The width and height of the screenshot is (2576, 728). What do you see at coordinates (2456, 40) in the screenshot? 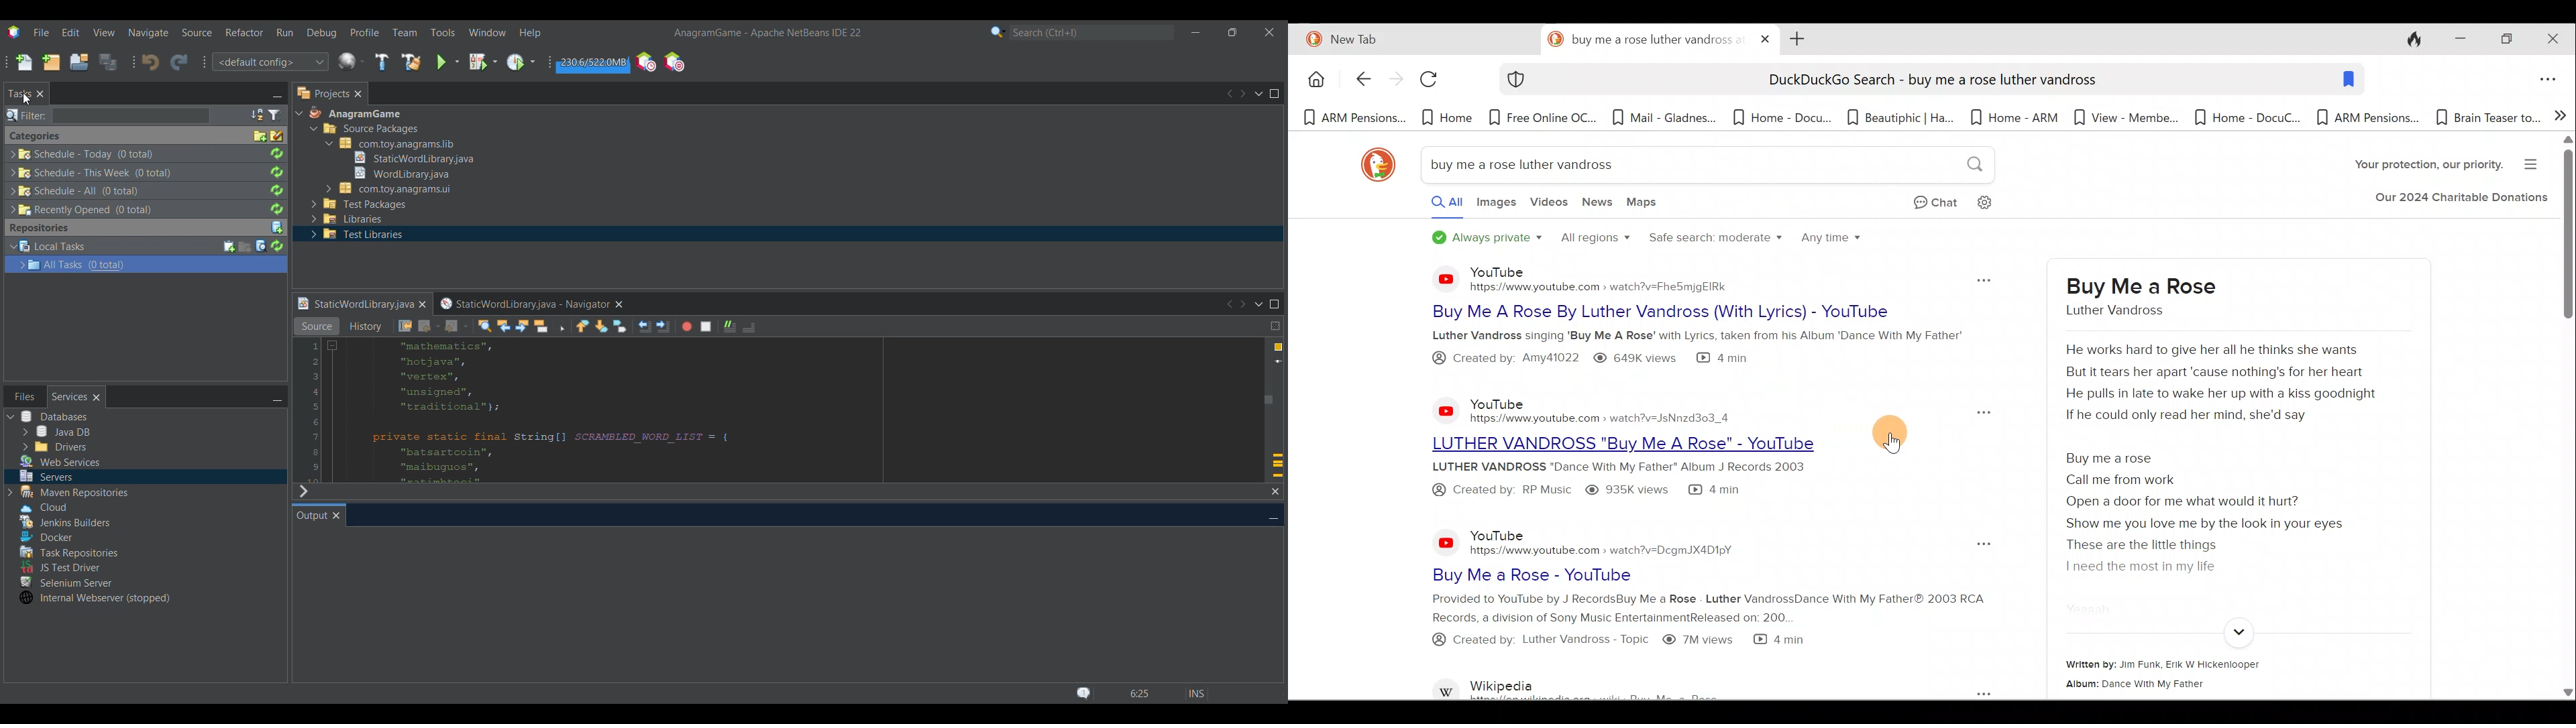
I see `Minimize` at bounding box center [2456, 40].